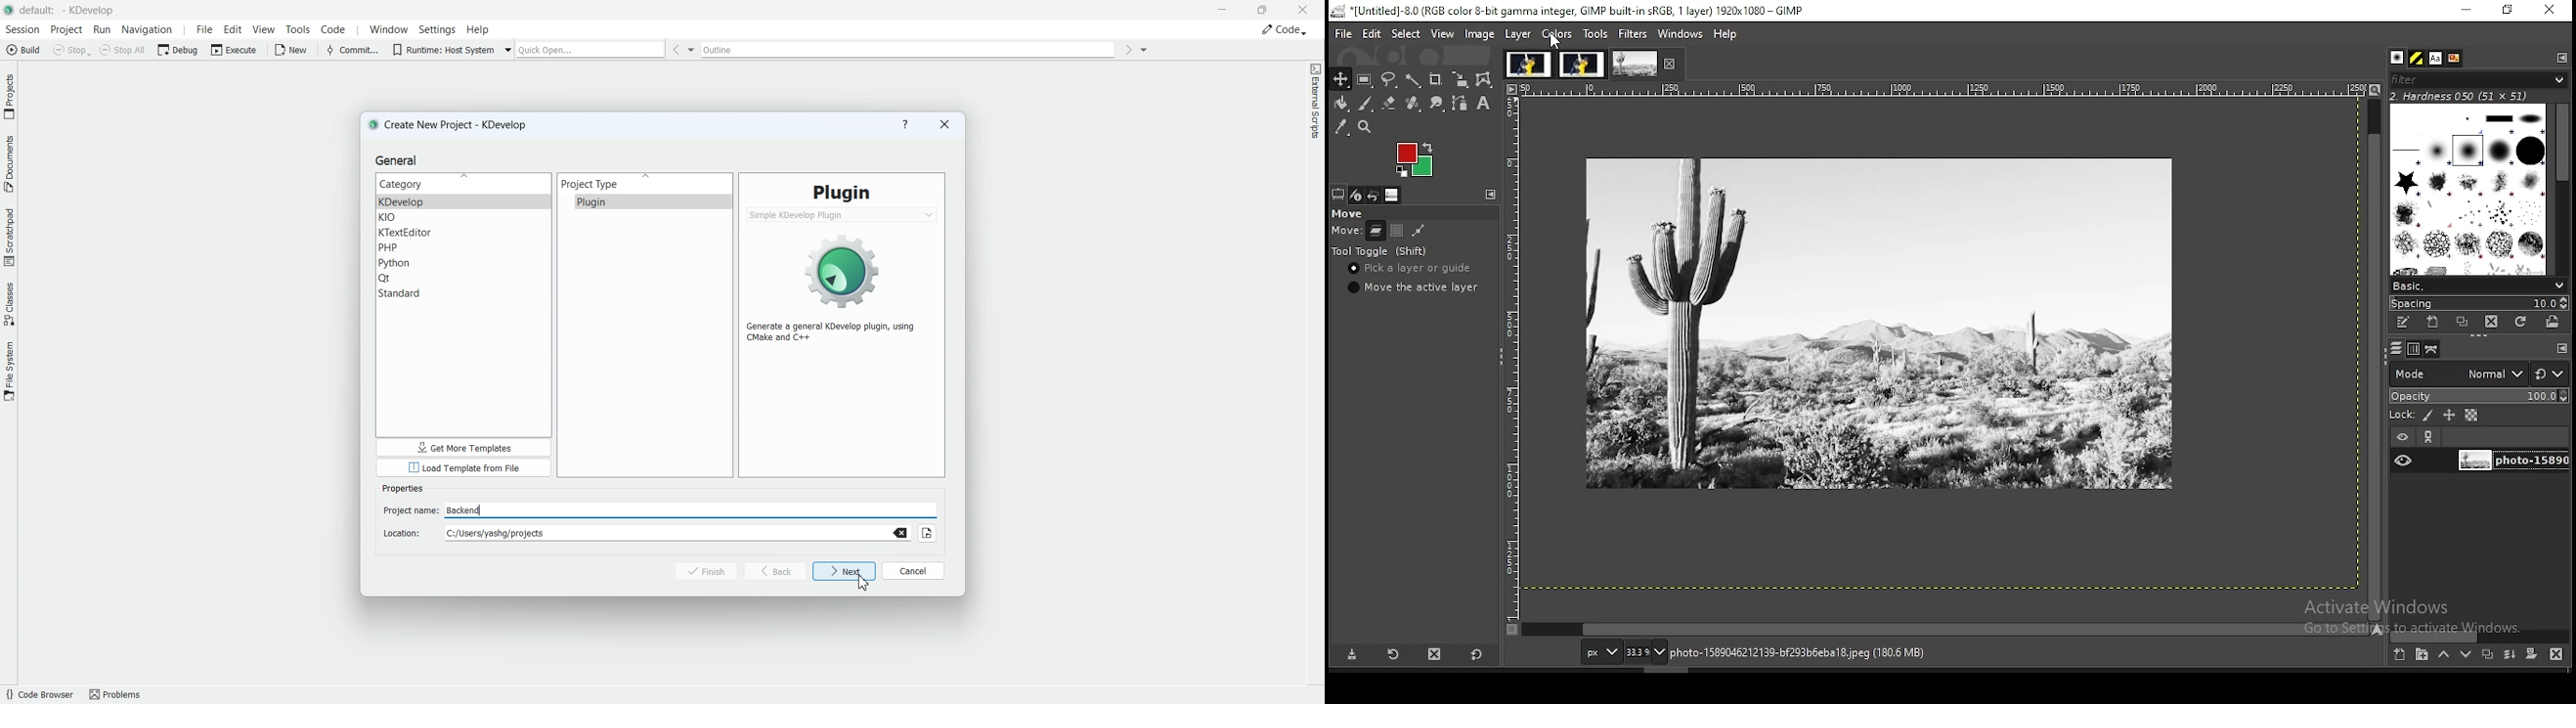  Describe the element at coordinates (2562, 187) in the screenshot. I see `scroll bar` at that location.